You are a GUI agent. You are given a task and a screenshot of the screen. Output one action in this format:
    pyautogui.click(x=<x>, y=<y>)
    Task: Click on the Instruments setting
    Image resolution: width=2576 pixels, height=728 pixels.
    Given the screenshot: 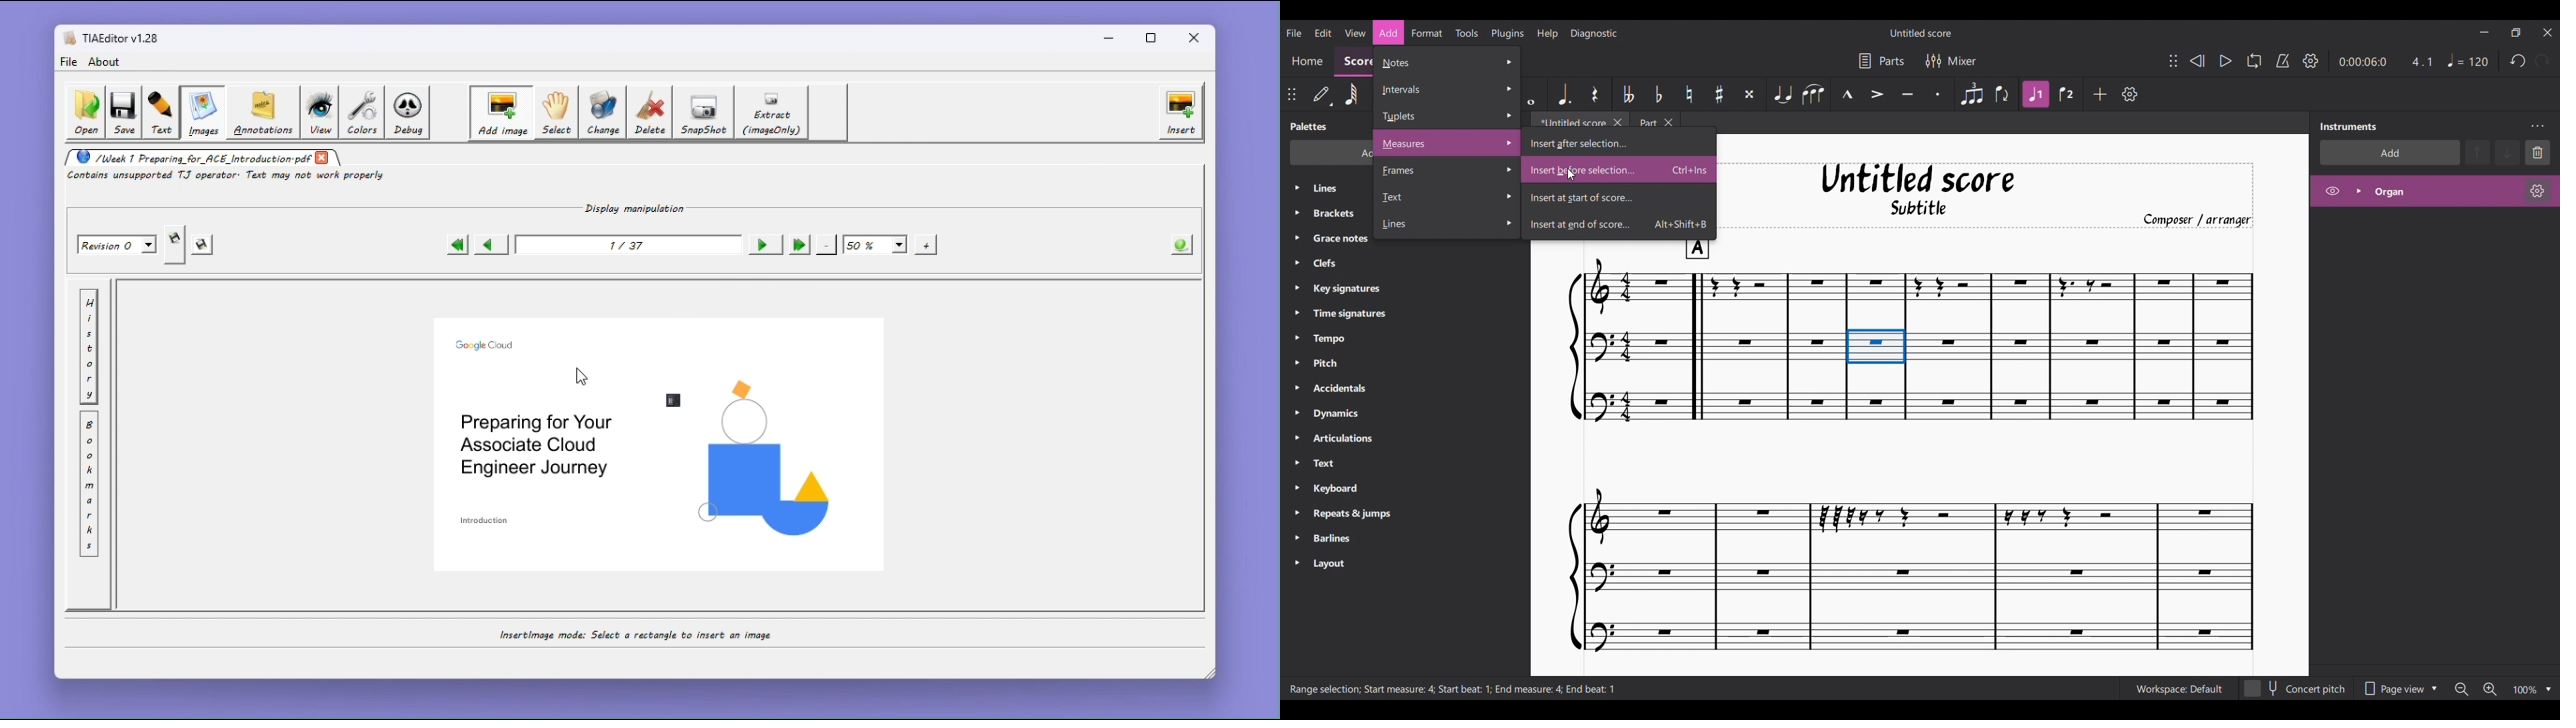 What is the action you would take?
    pyautogui.click(x=2537, y=126)
    